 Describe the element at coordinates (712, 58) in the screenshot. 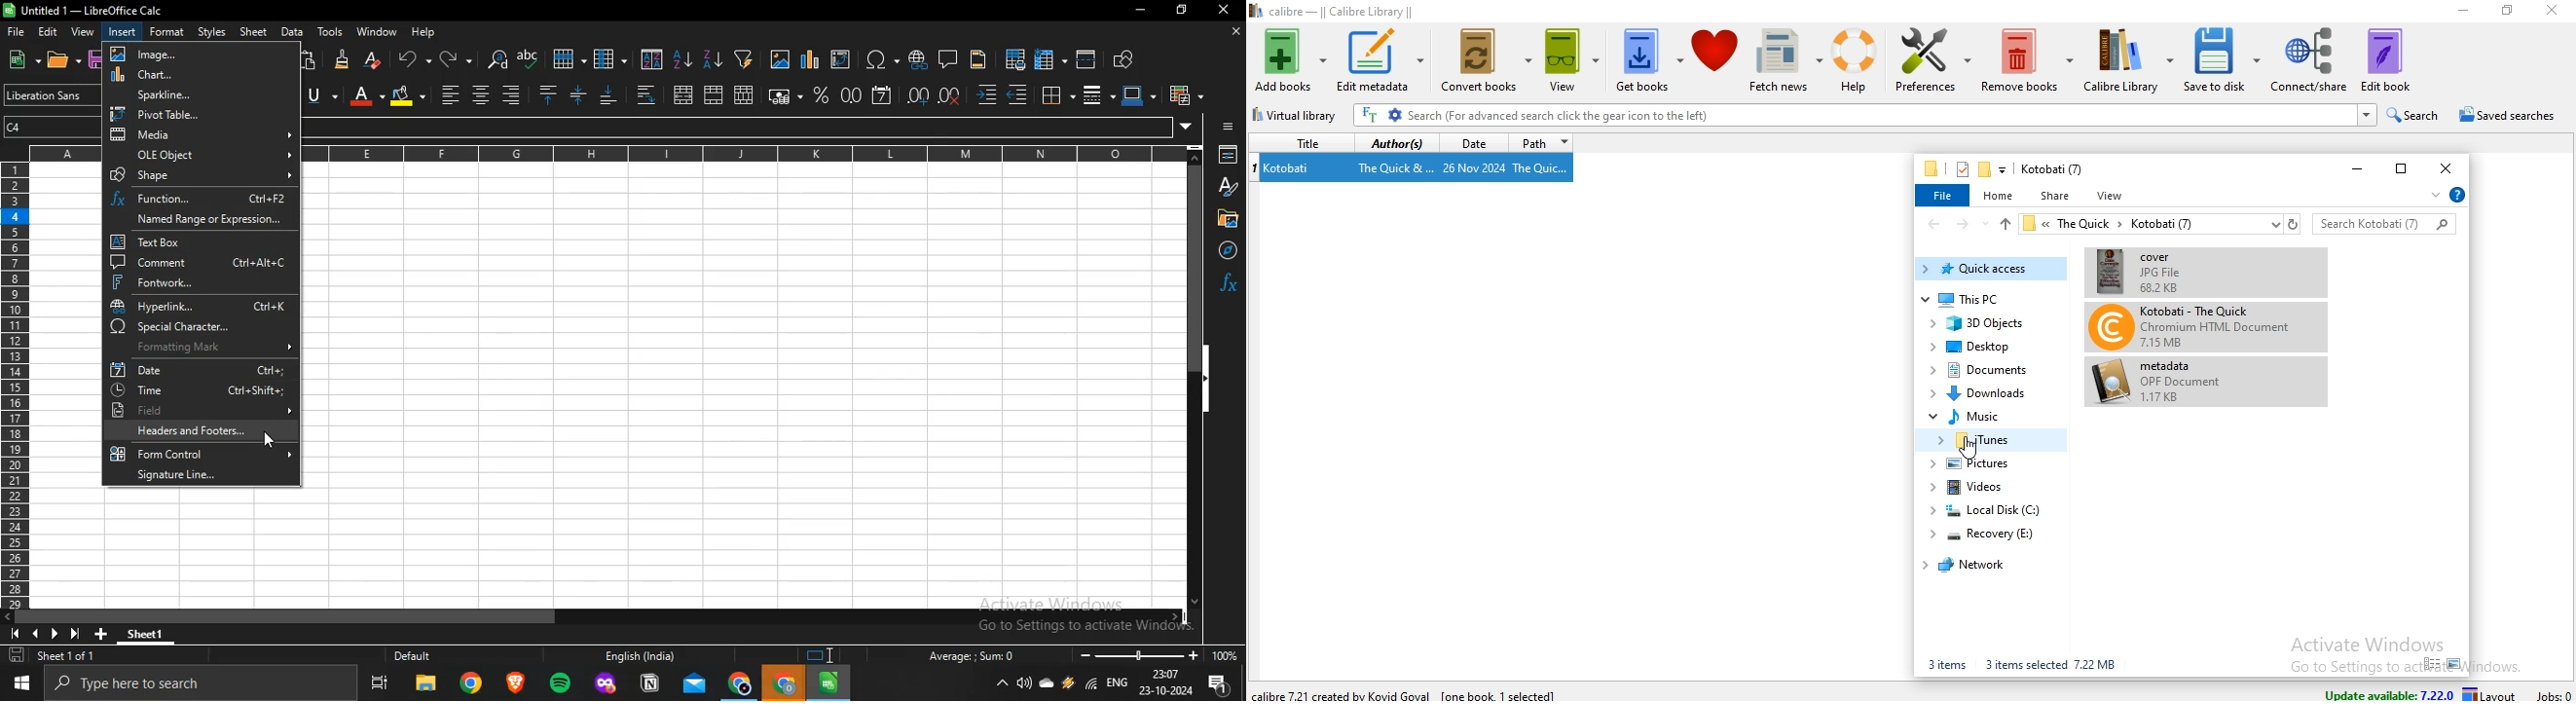

I see `sort descending` at that location.